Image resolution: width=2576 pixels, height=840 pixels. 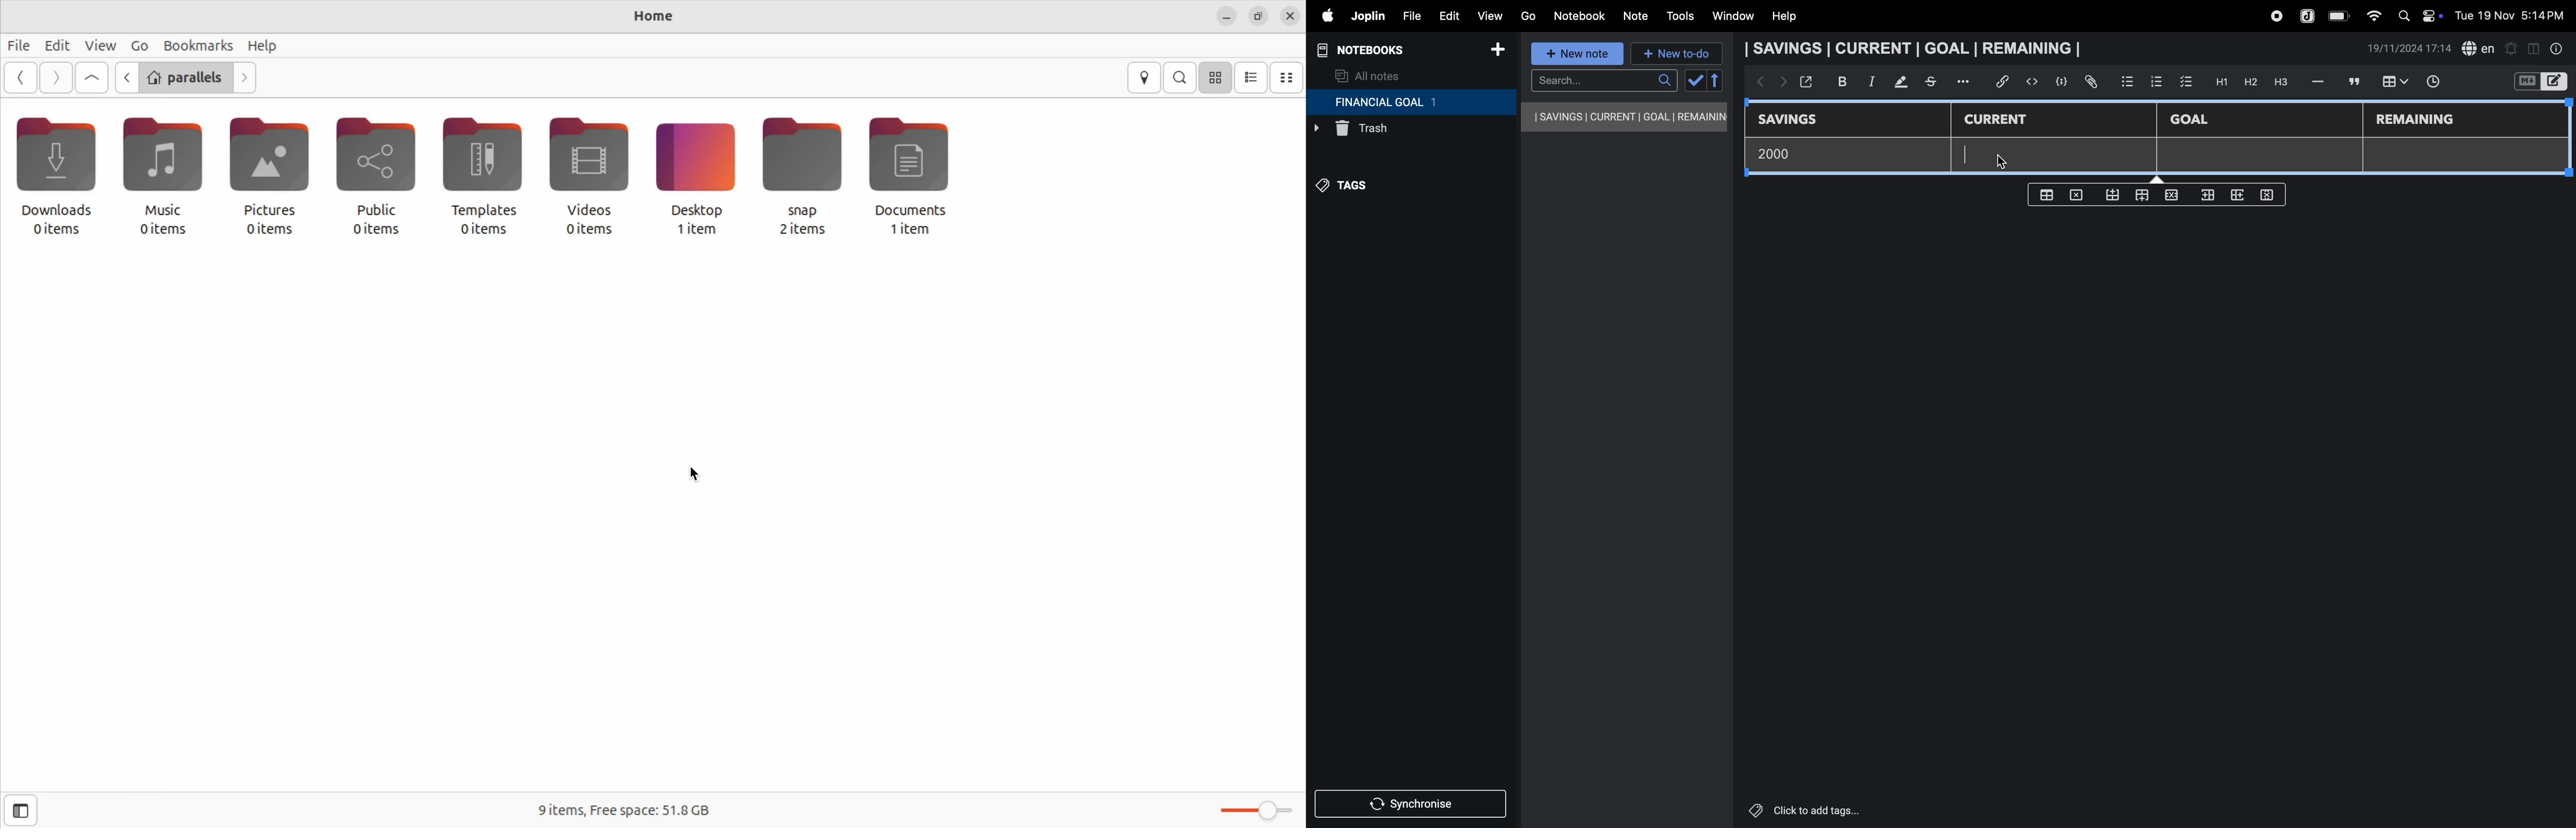 What do you see at coordinates (1366, 16) in the screenshot?
I see `joplin menu` at bounding box center [1366, 16].